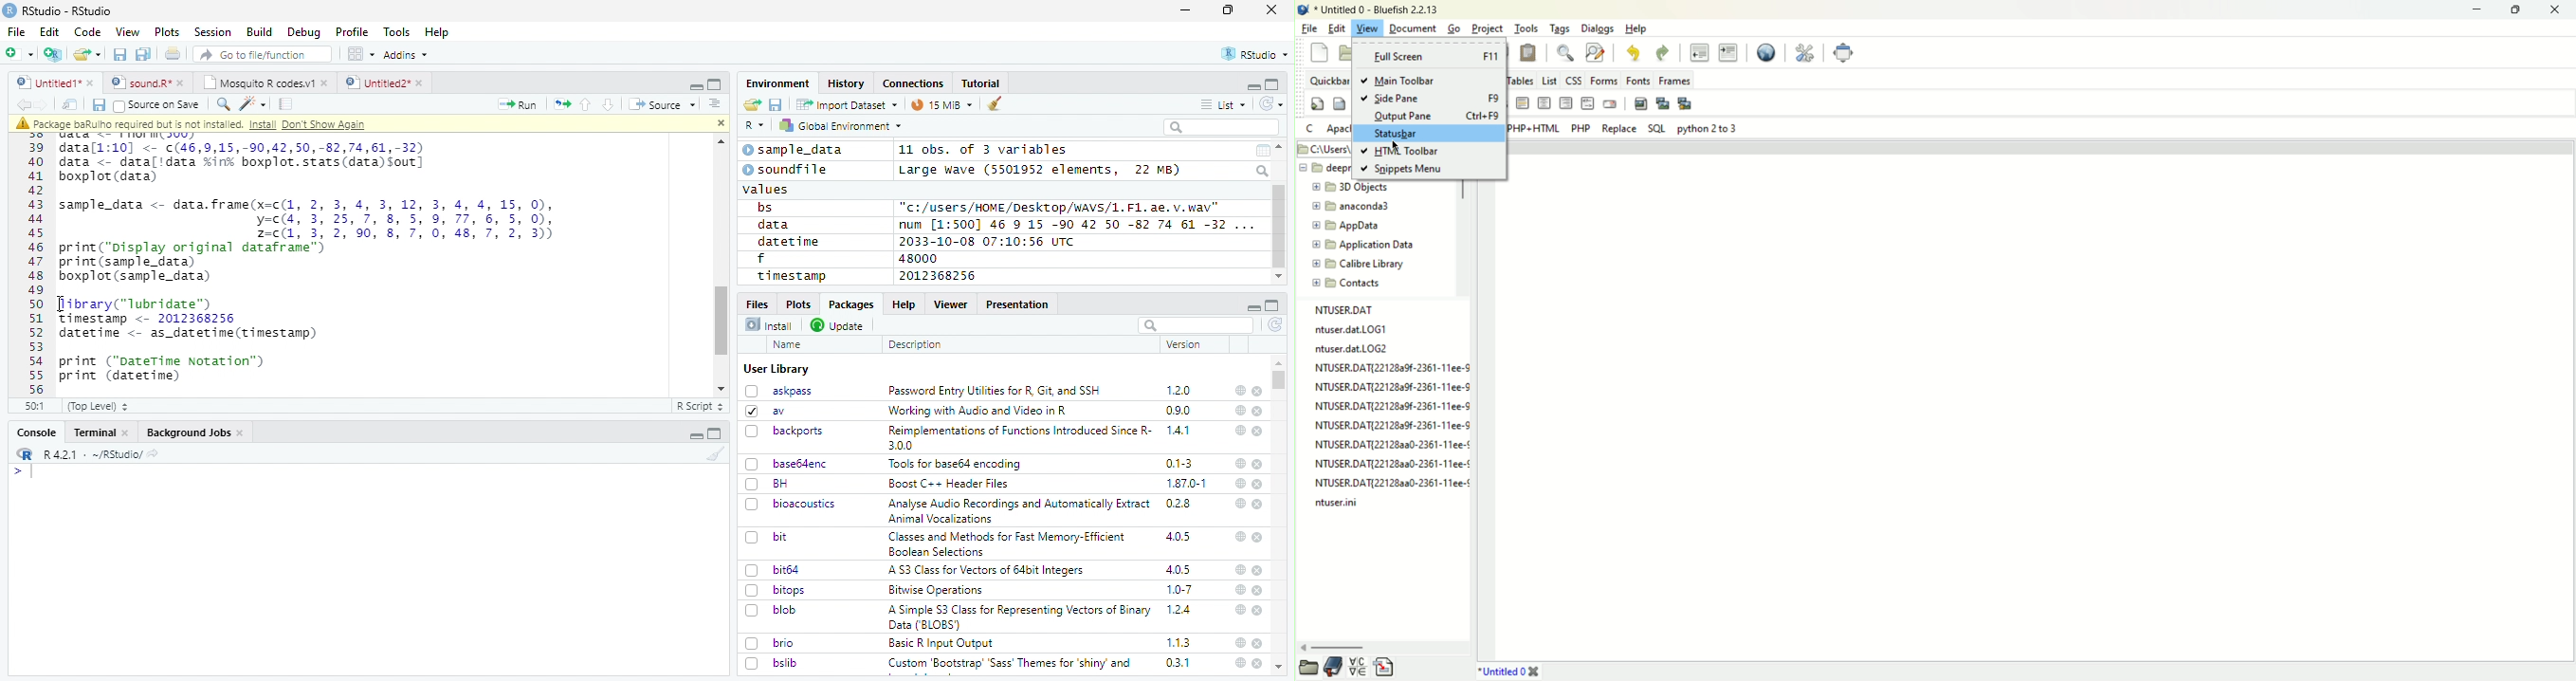 The width and height of the screenshot is (2576, 700). I want to click on logo, so click(9, 10).